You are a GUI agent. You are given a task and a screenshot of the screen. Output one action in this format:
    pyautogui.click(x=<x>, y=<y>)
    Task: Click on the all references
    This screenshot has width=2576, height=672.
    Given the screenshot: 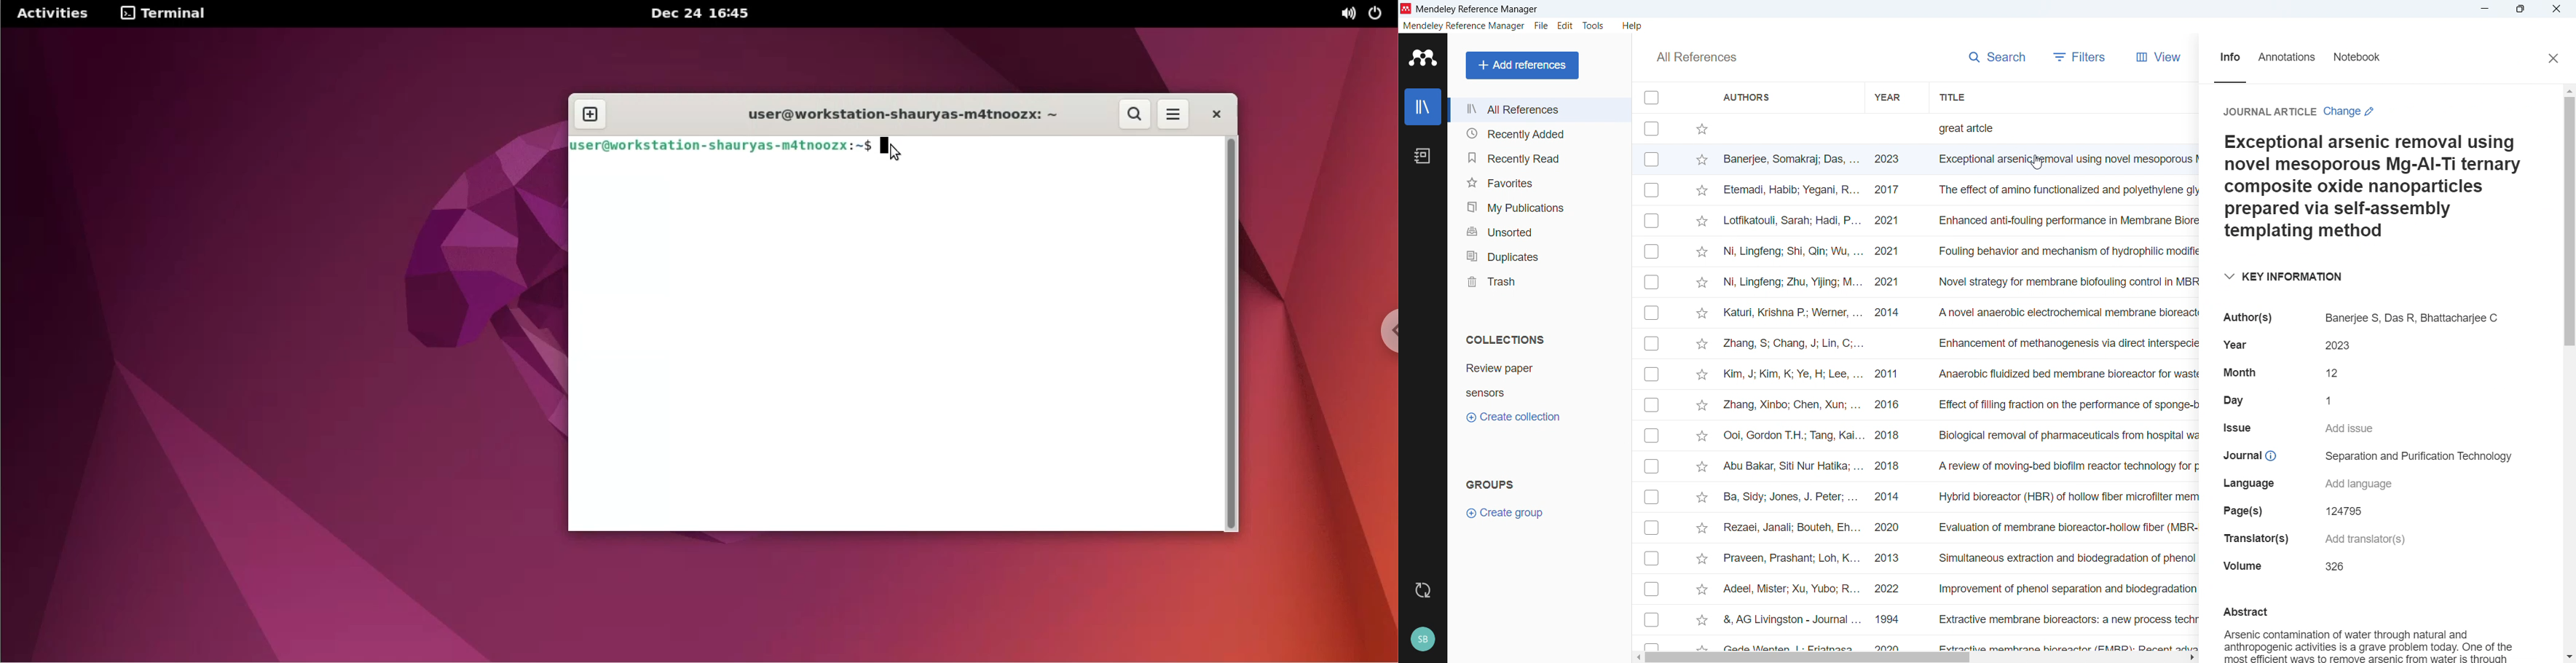 What is the action you would take?
    pyautogui.click(x=1539, y=110)
    